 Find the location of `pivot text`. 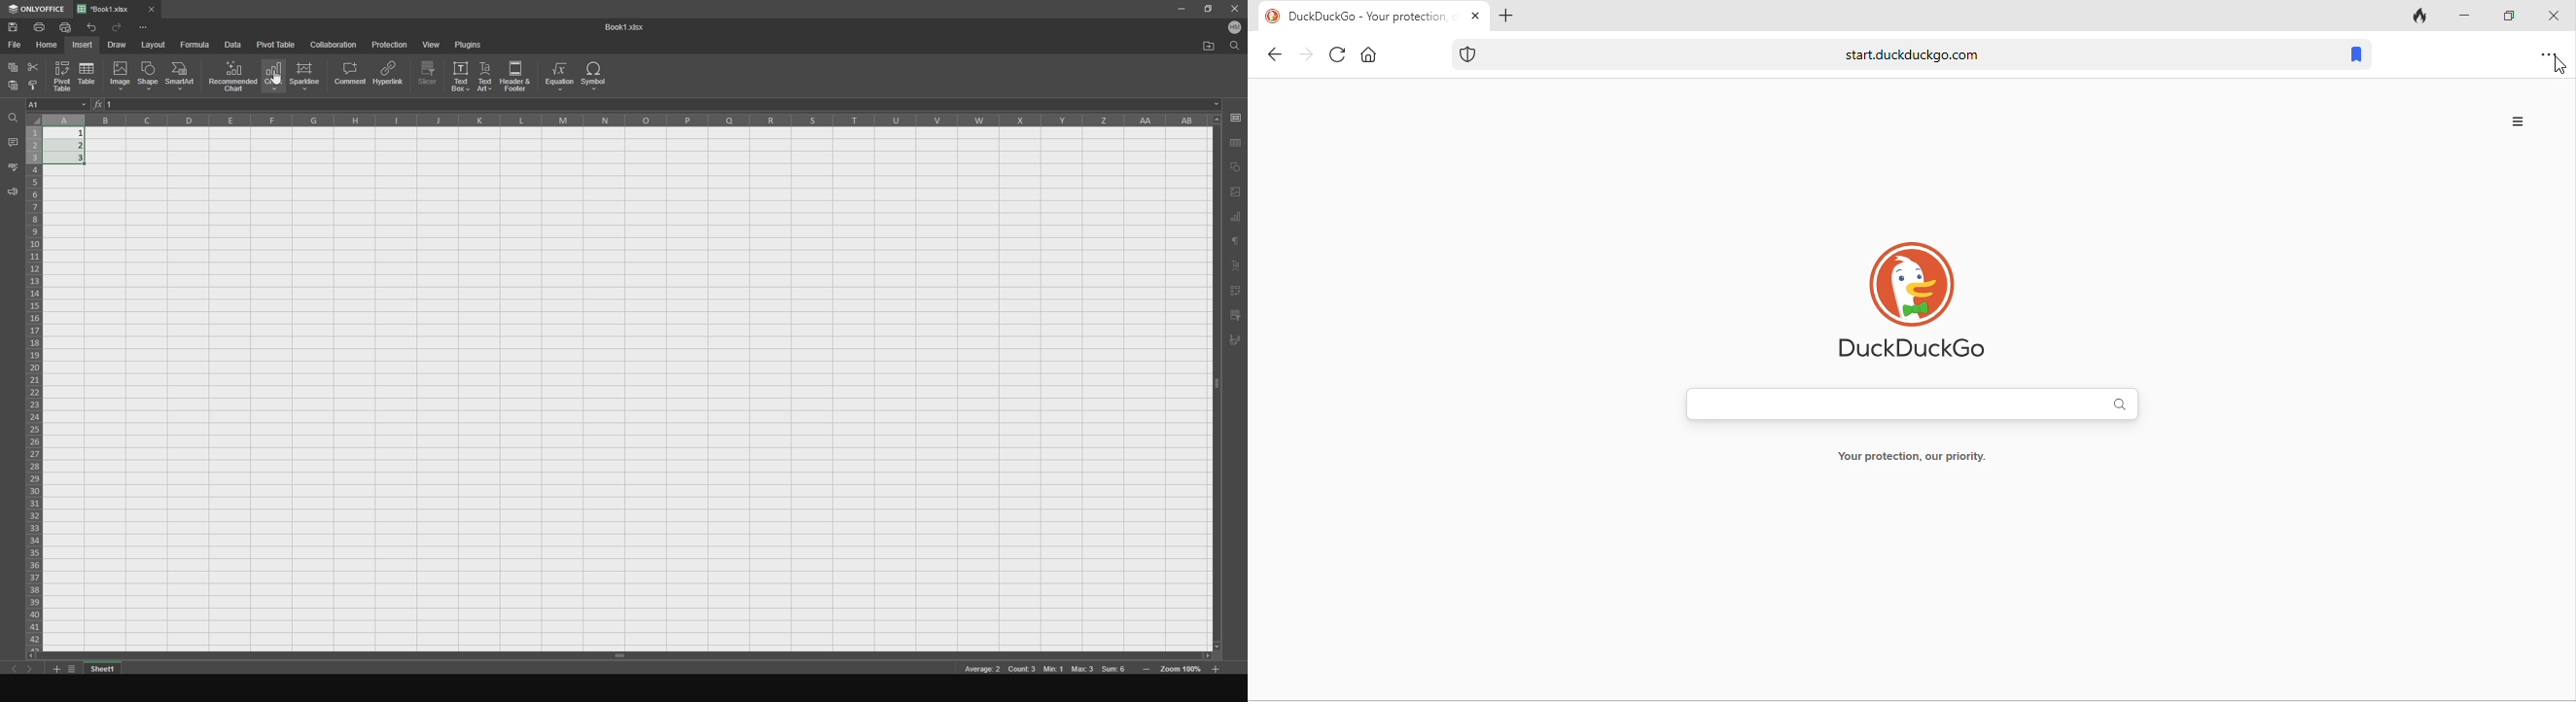

pivot text is located at coordinates (1238, 291).